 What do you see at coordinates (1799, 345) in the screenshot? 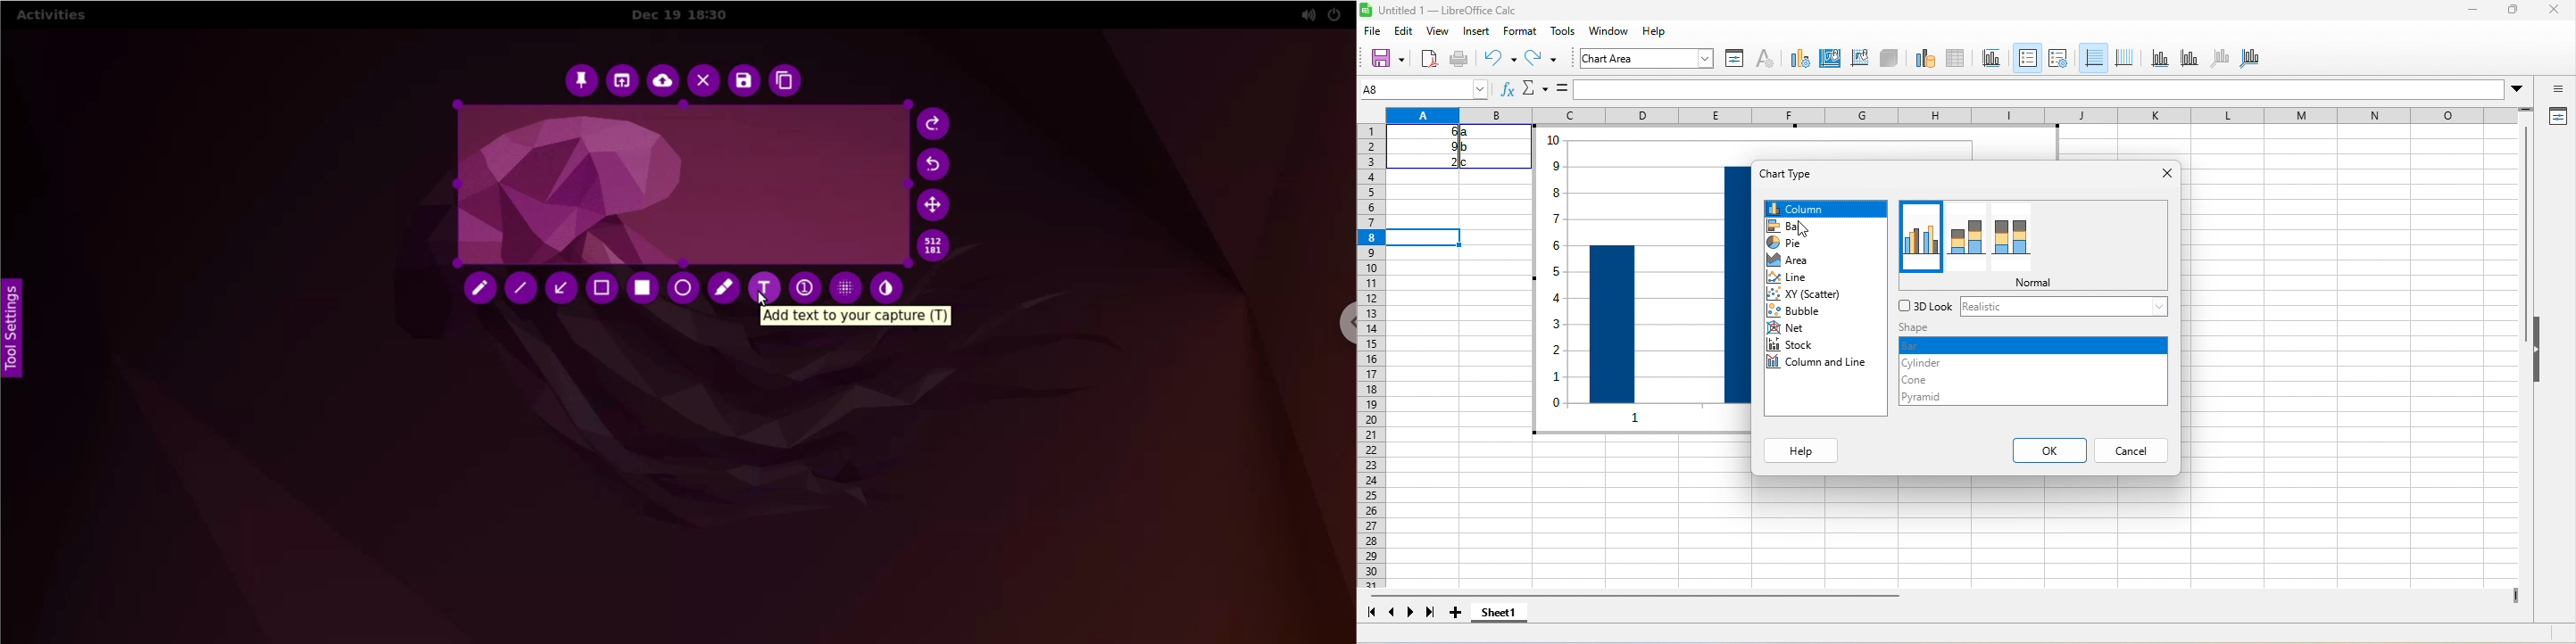
I see `stock` at bounding box center [1799, 345].